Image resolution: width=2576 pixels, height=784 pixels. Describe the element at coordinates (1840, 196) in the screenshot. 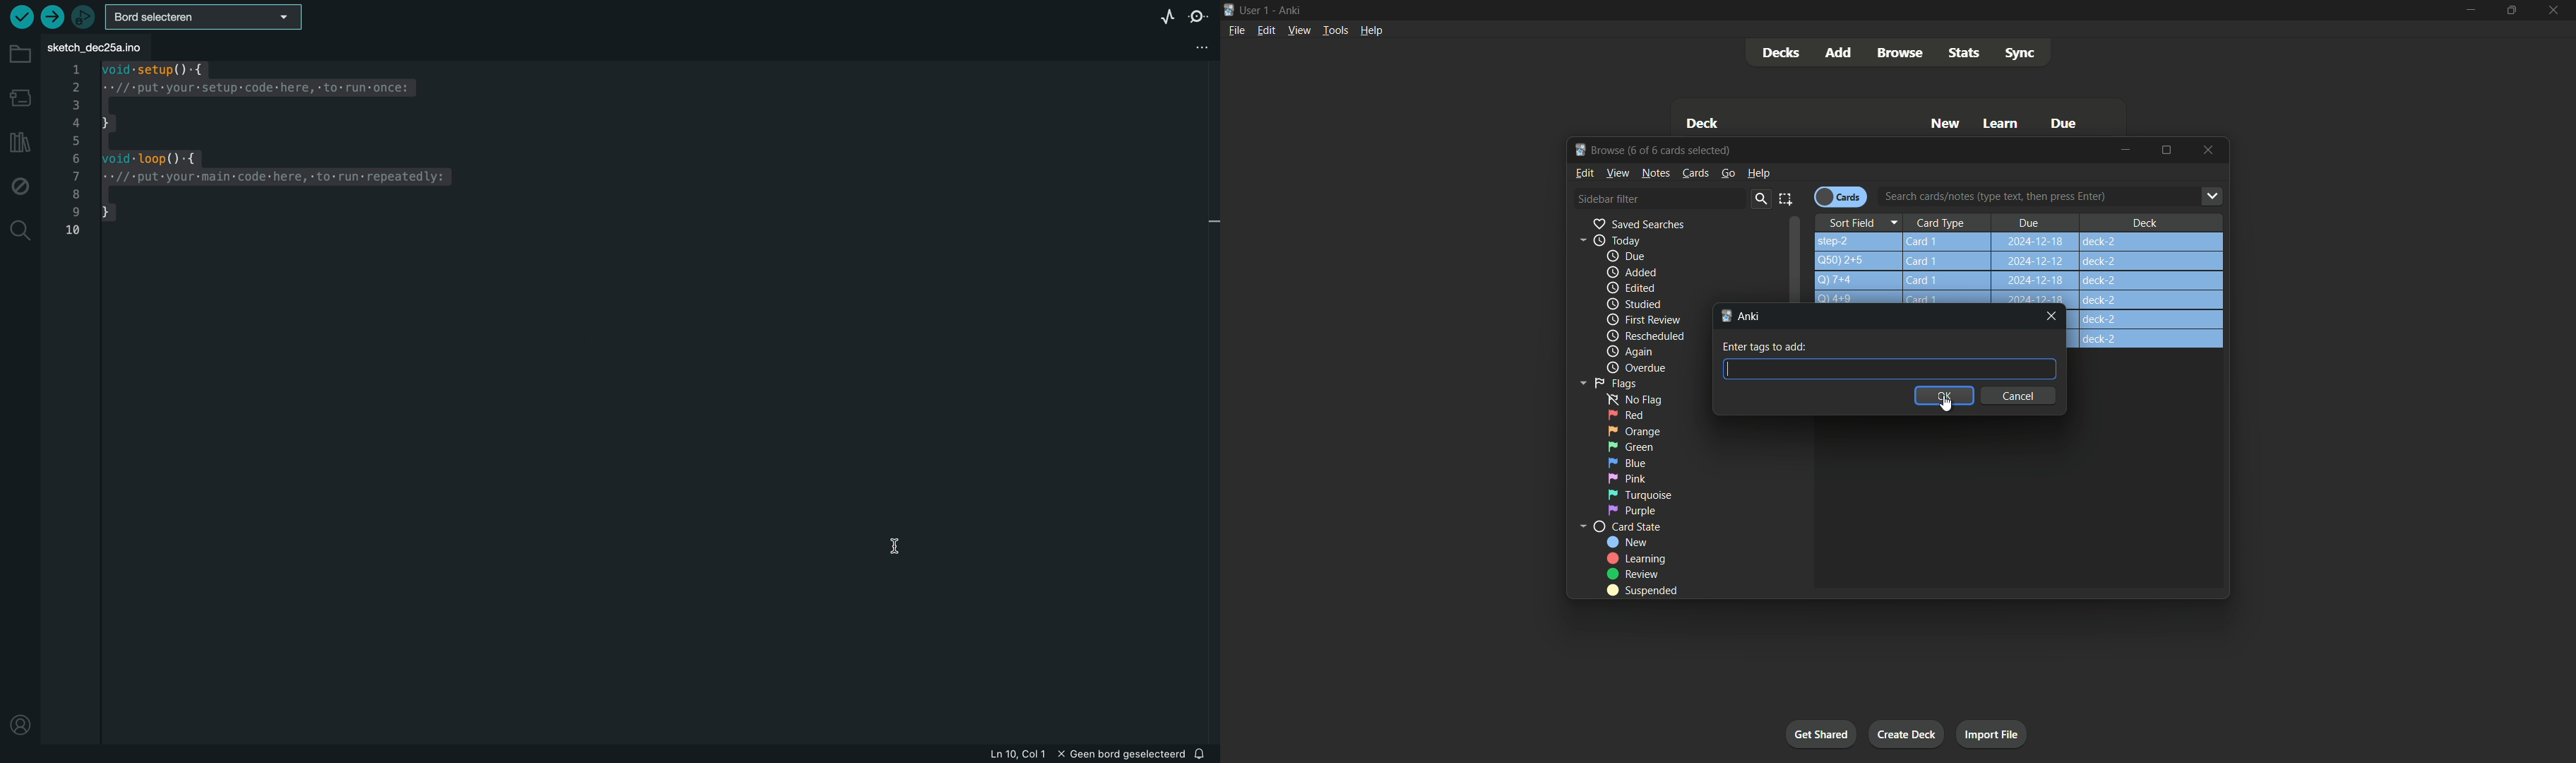

I see `Cards` at that location.